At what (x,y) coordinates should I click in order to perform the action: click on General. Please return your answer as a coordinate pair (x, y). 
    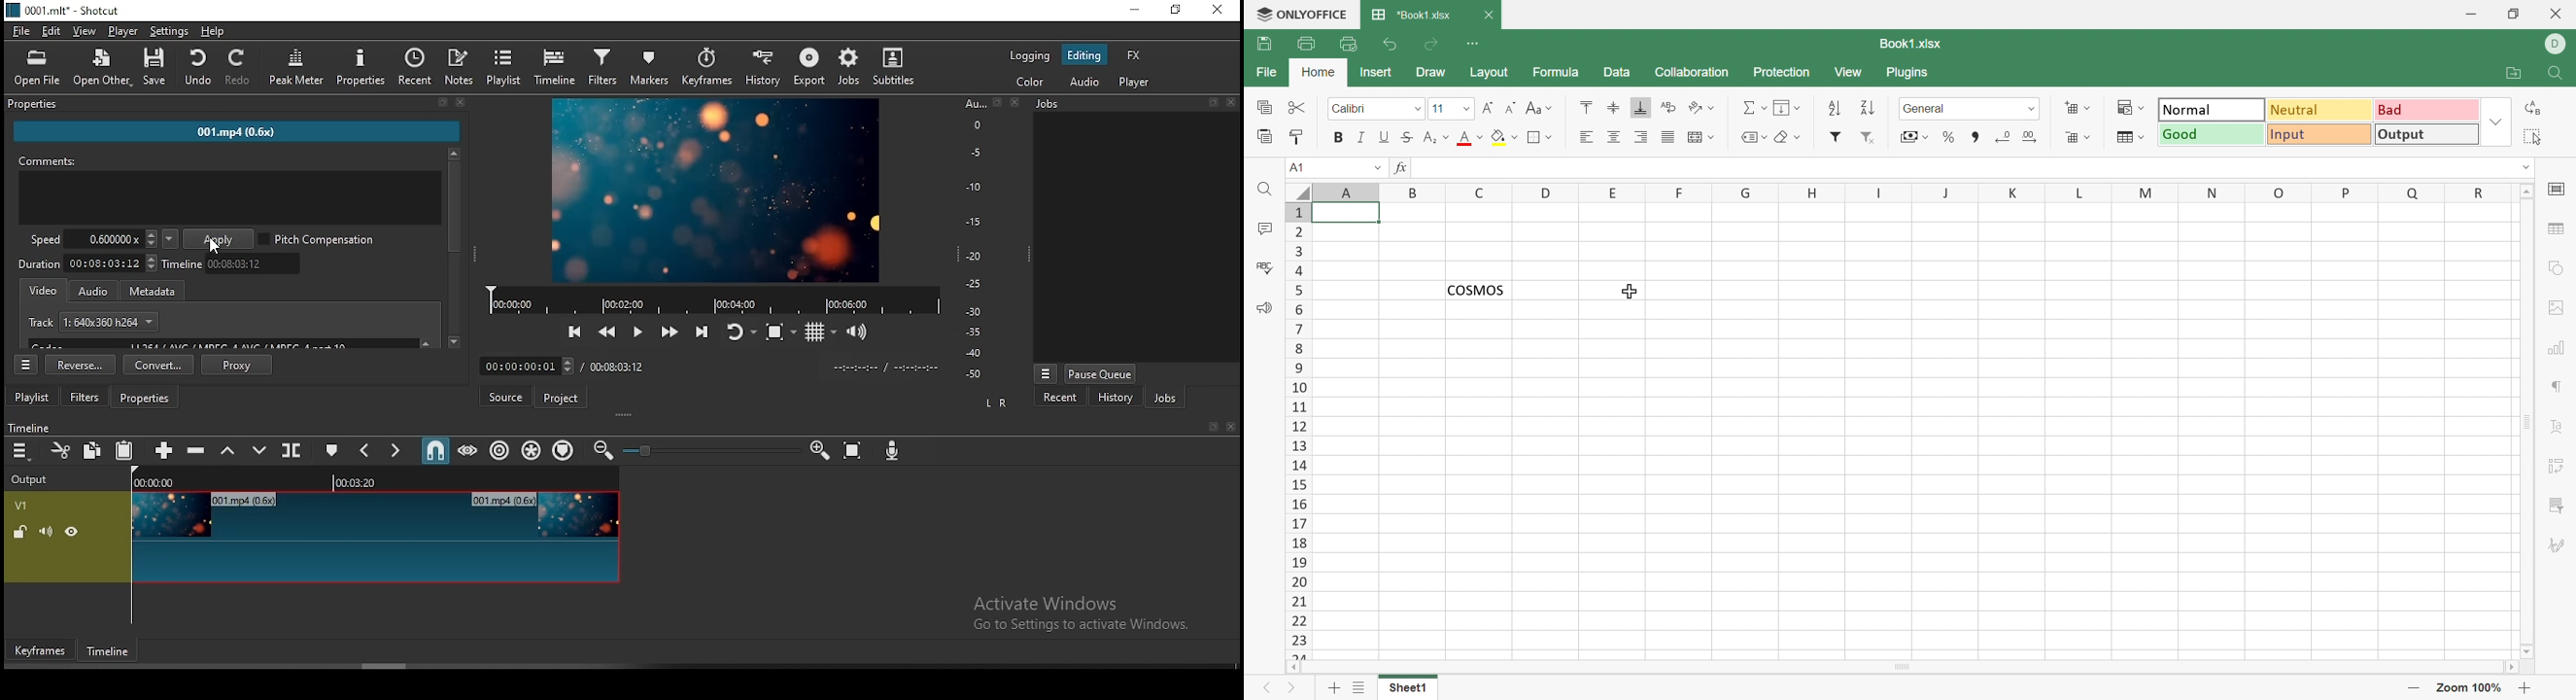
    Looking at the image, I should click on (1957, 108).